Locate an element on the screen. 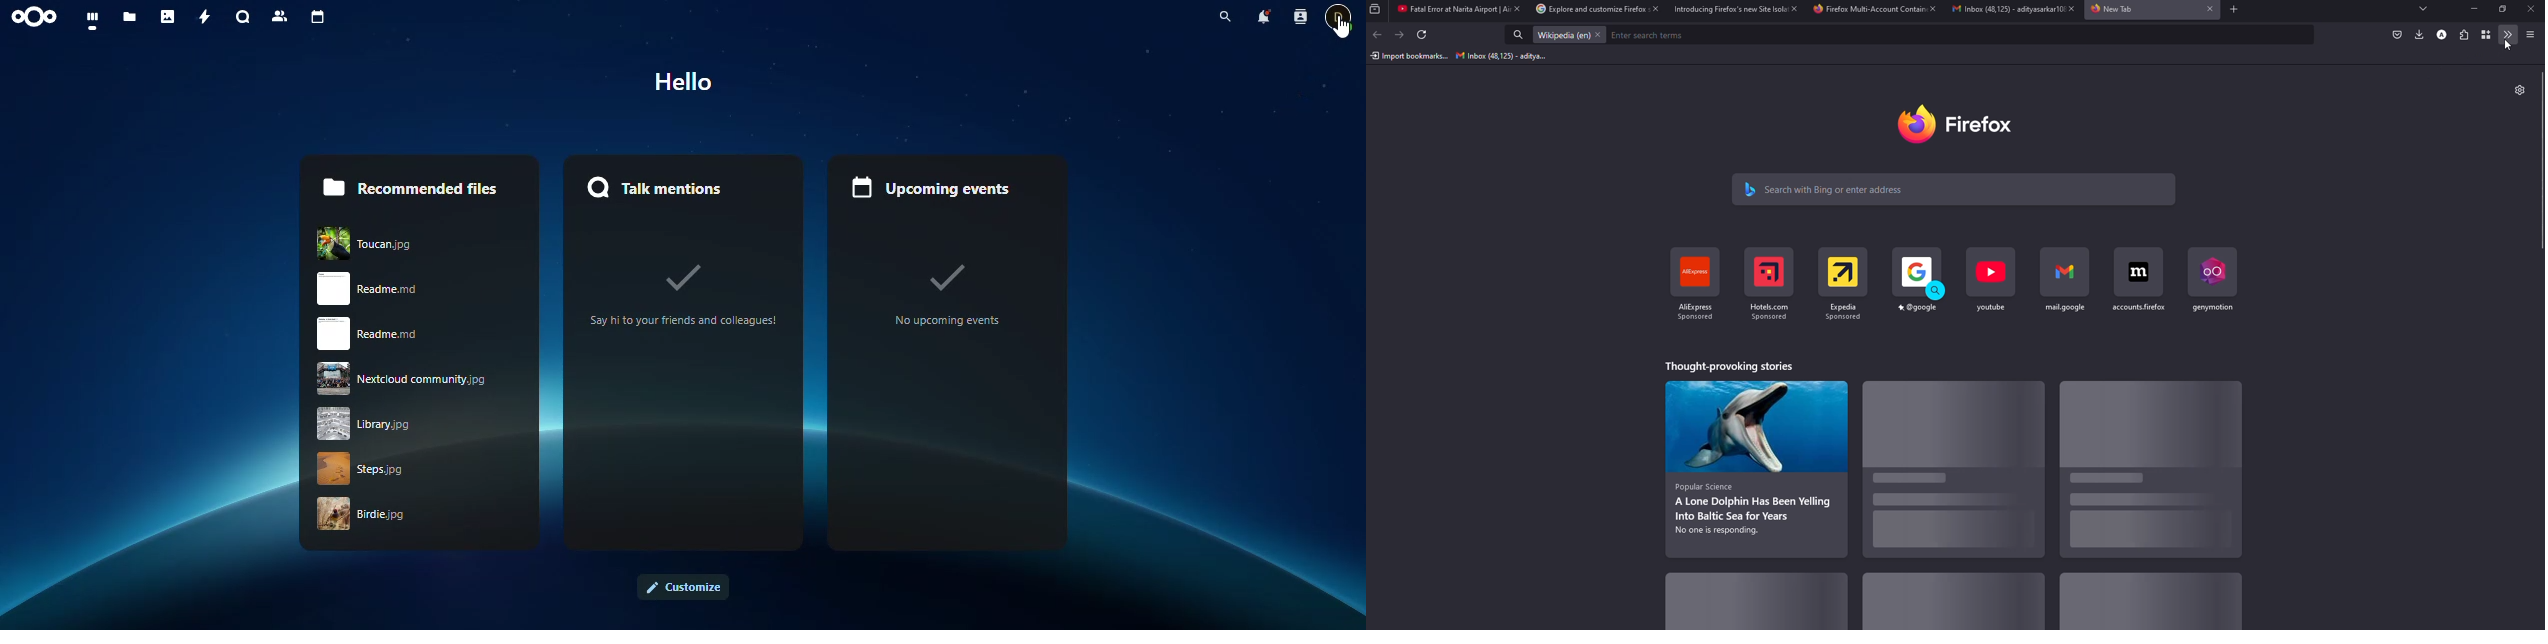 This screenshot has width=2548, height=644. readme.rnd is located at coordinates (404, 333).